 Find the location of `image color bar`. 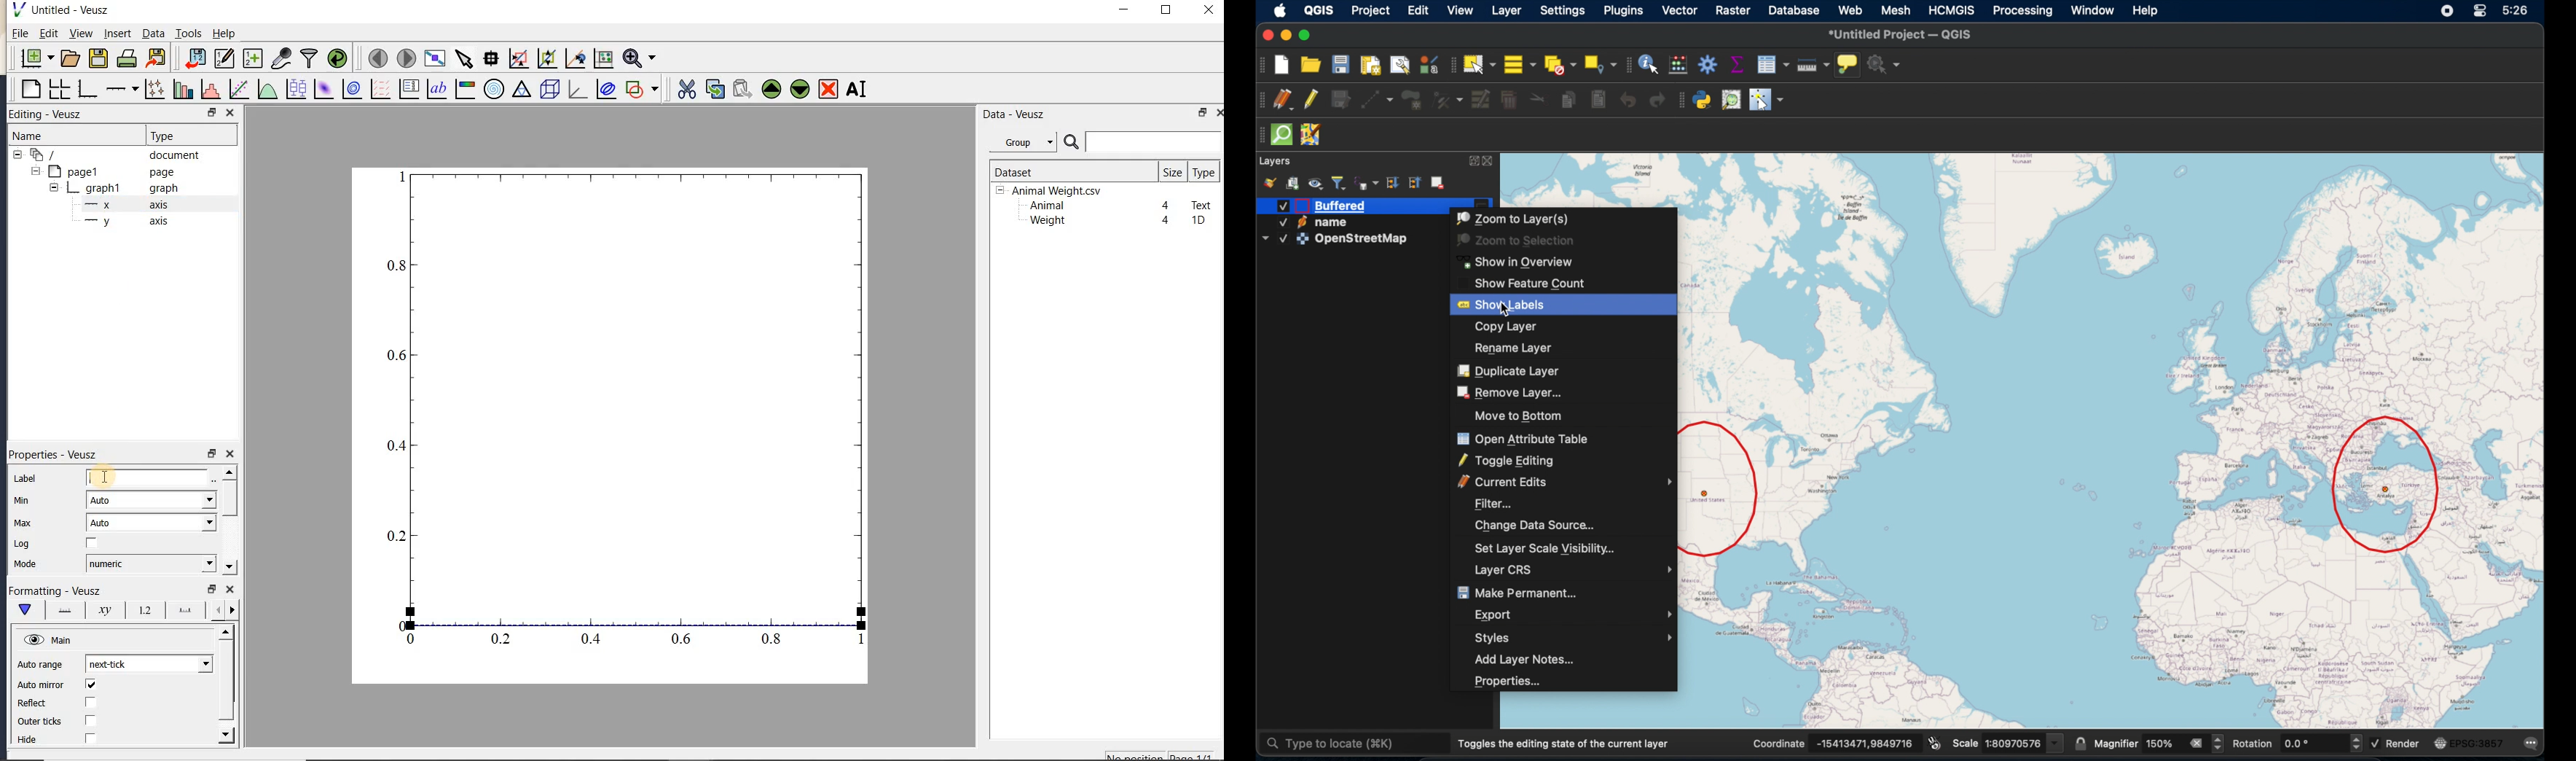

image color bar is located at coordinates (465, 89).